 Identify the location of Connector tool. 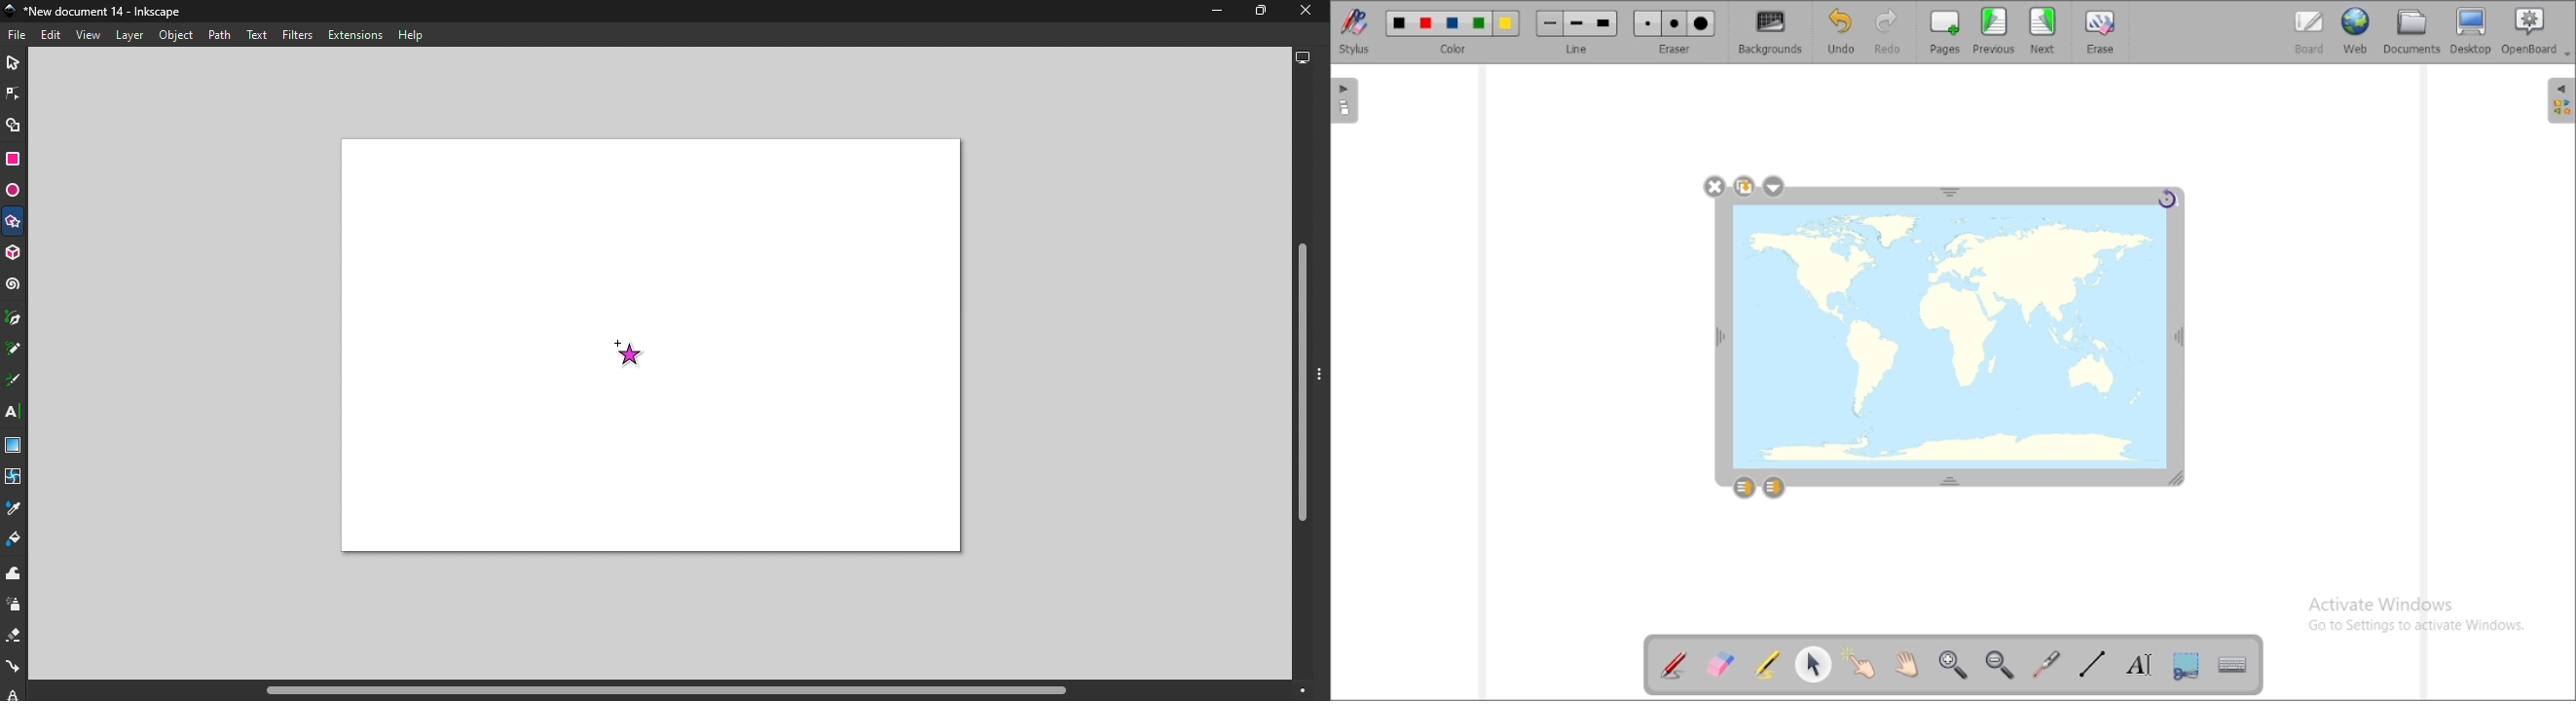
(15, 669).